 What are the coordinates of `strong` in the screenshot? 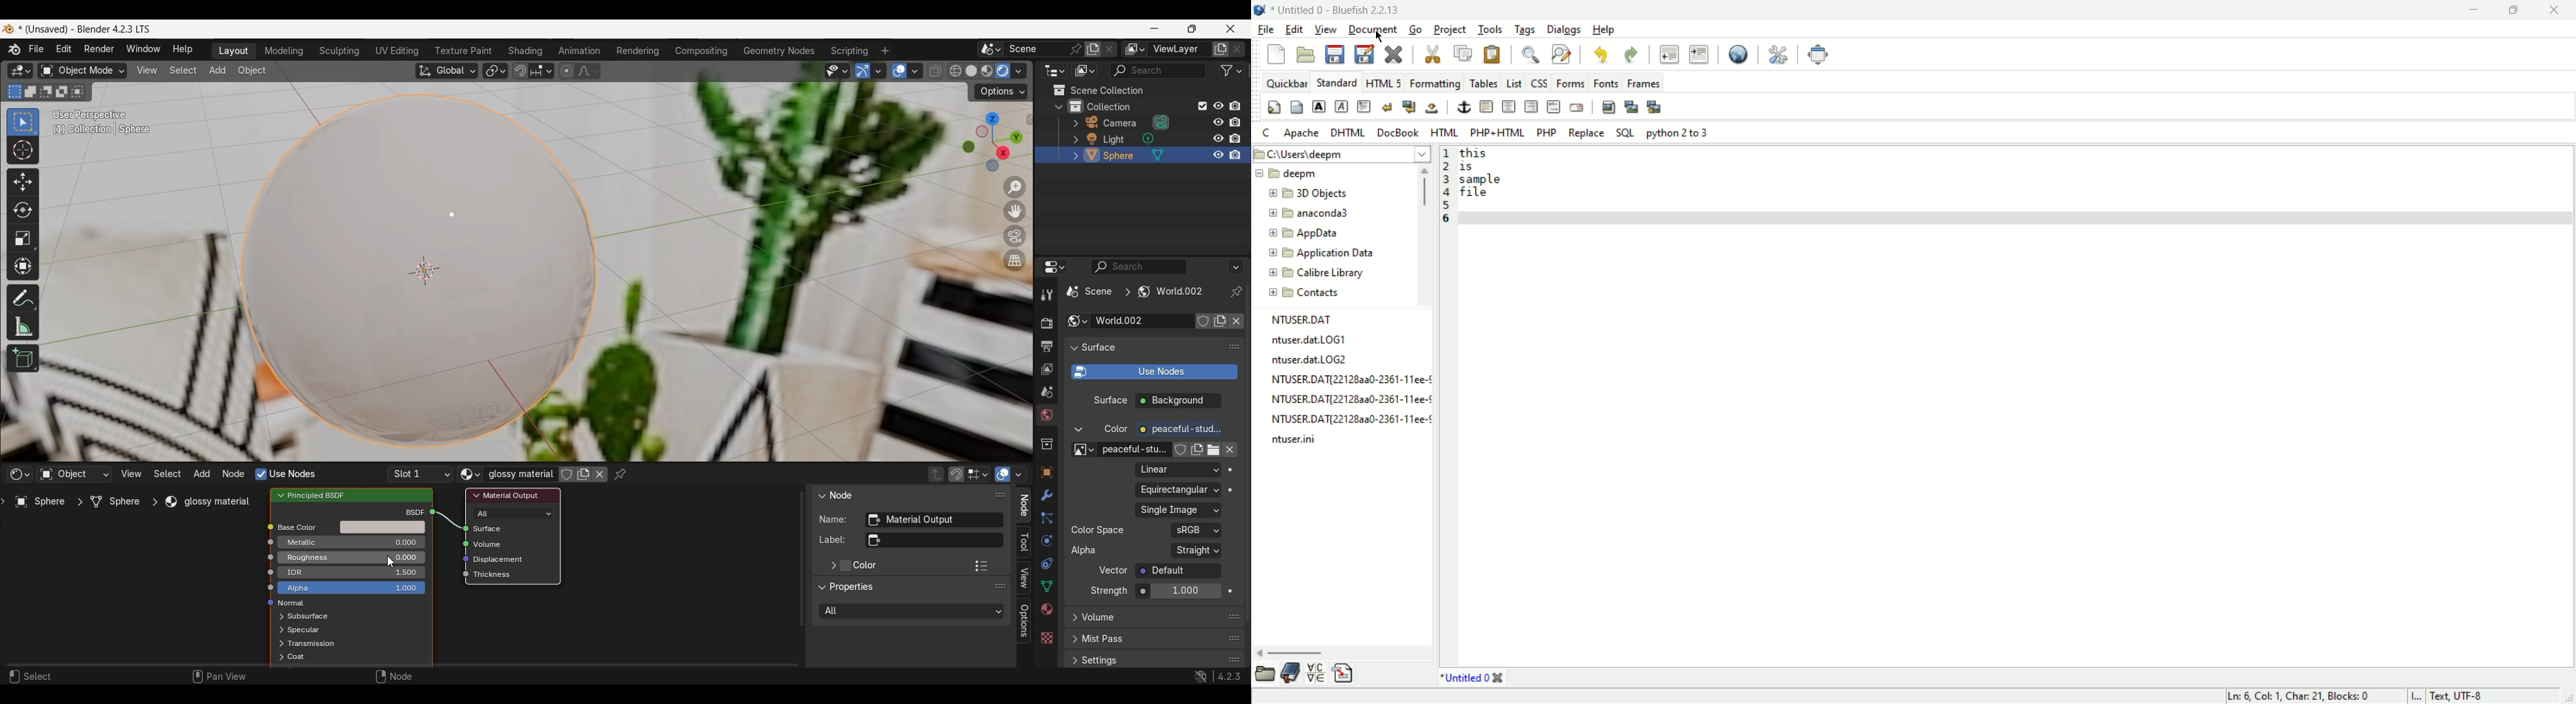 It's located at (1317, 105).